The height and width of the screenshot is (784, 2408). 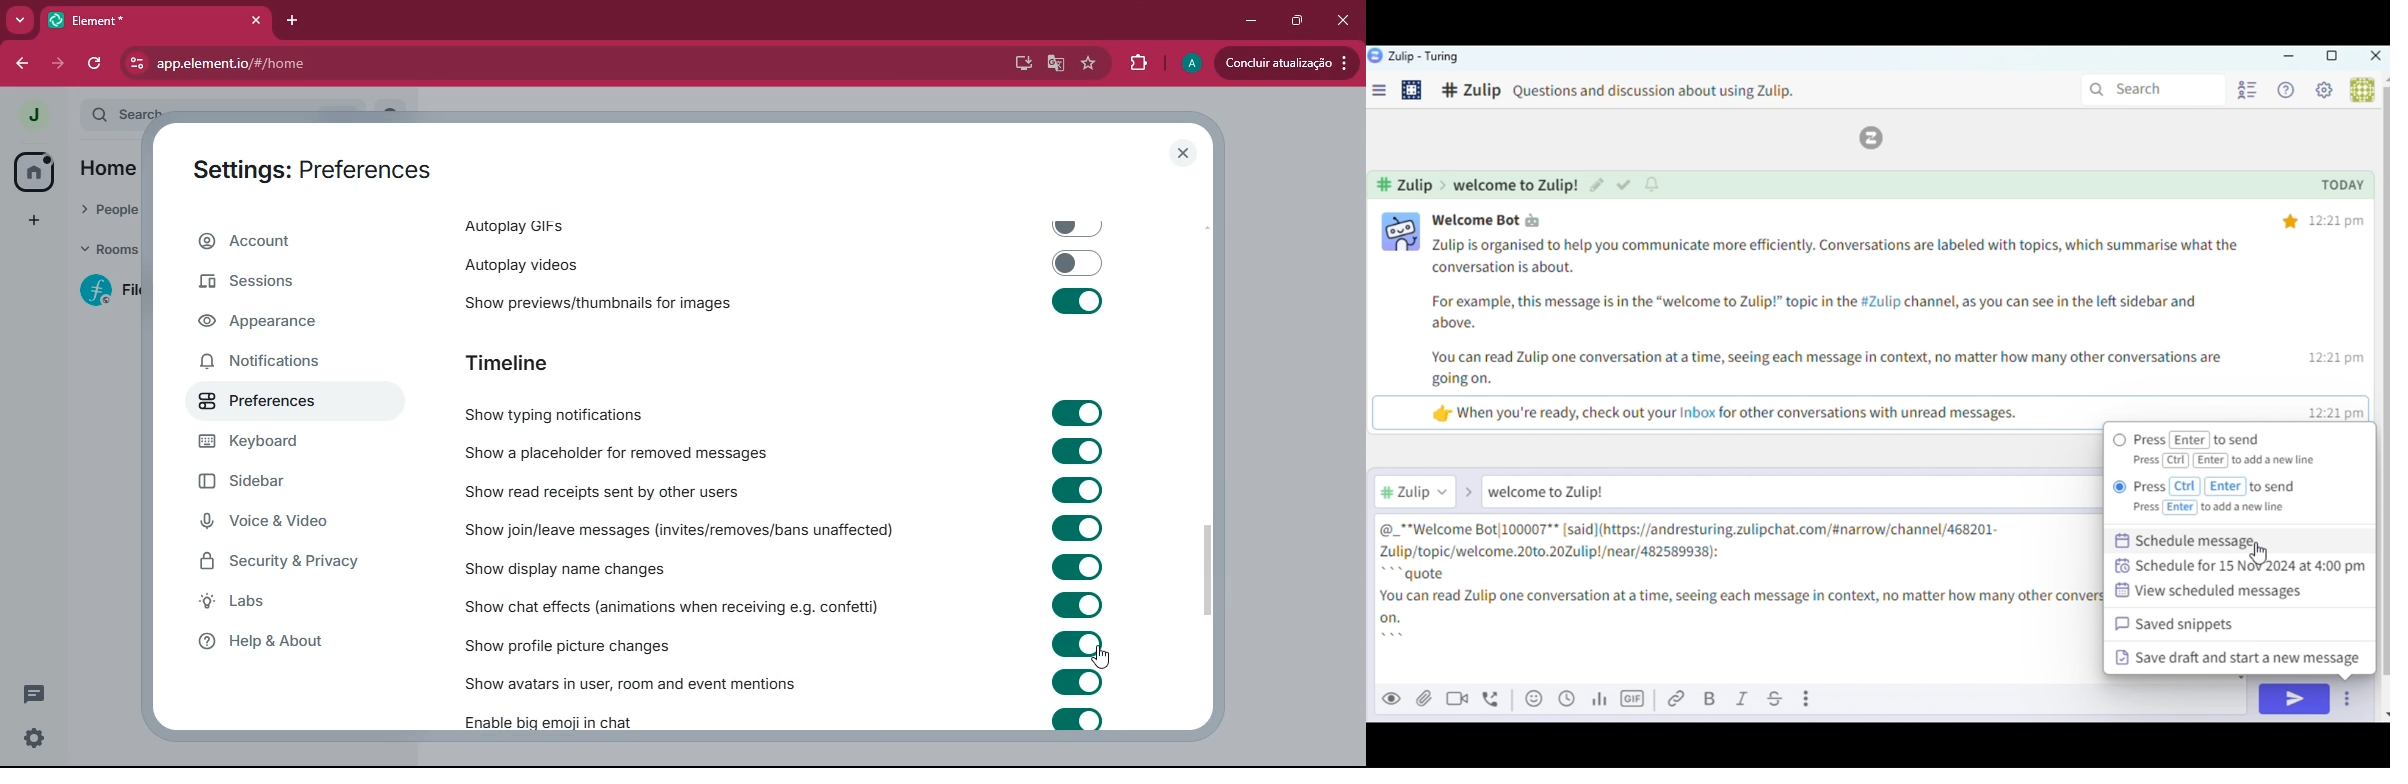 I want to click on Emoji, so click(x=1533, y=698).